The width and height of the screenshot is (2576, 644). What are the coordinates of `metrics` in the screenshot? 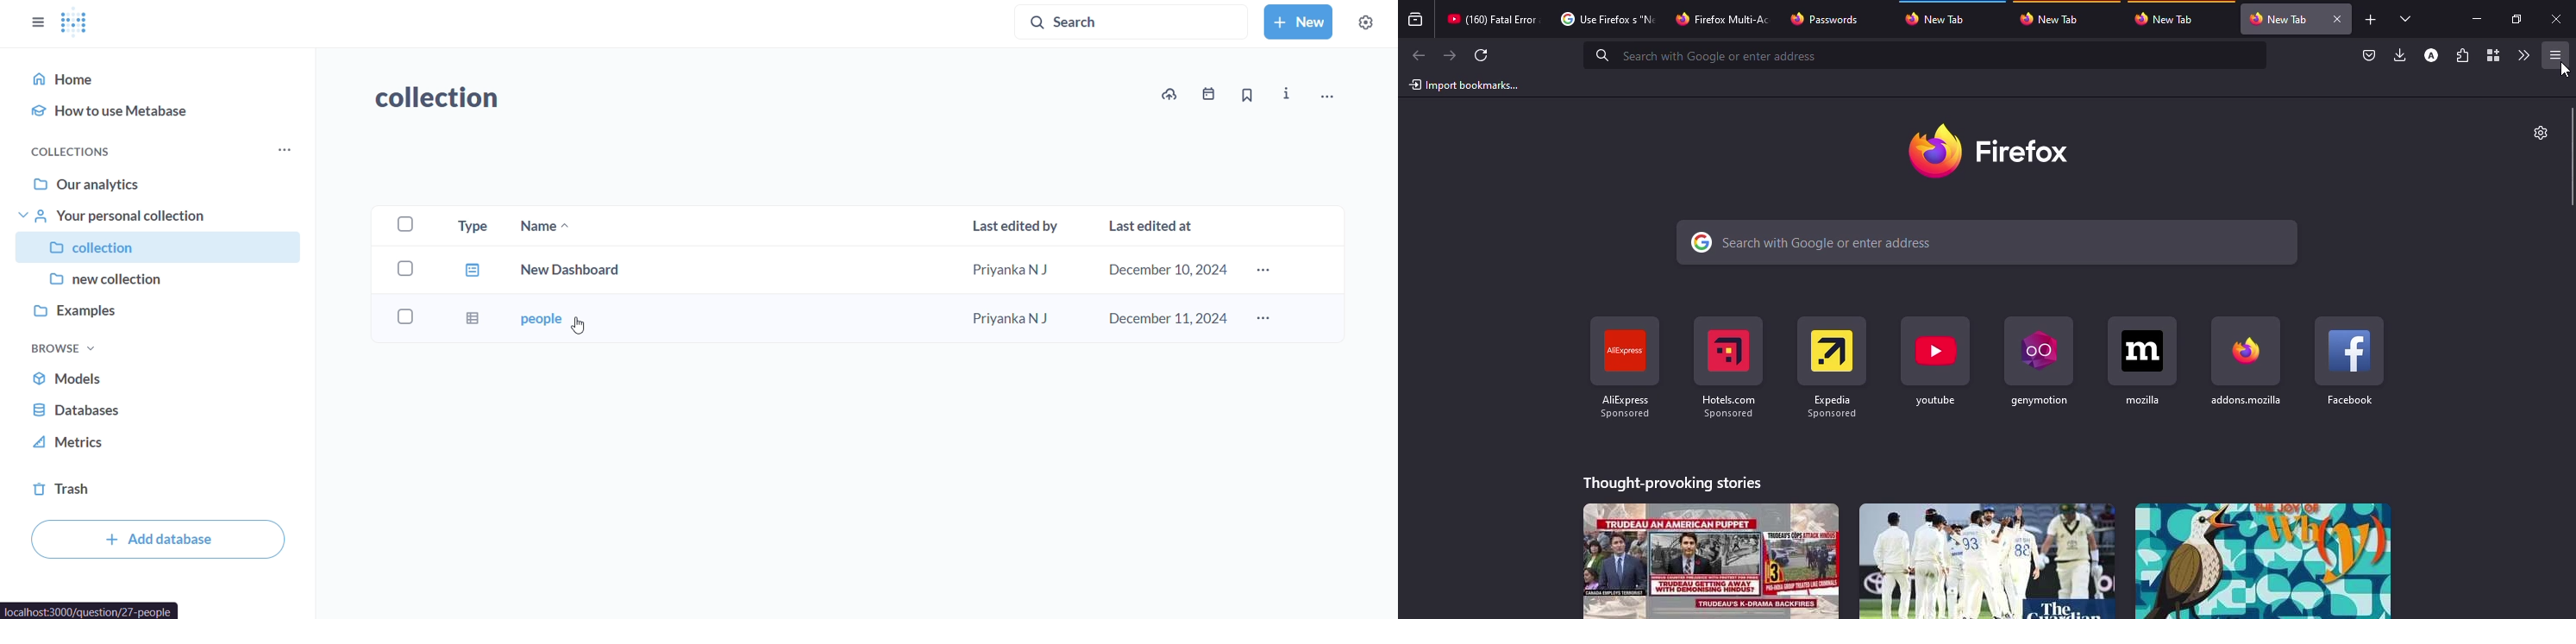 It's located at (156, 446).